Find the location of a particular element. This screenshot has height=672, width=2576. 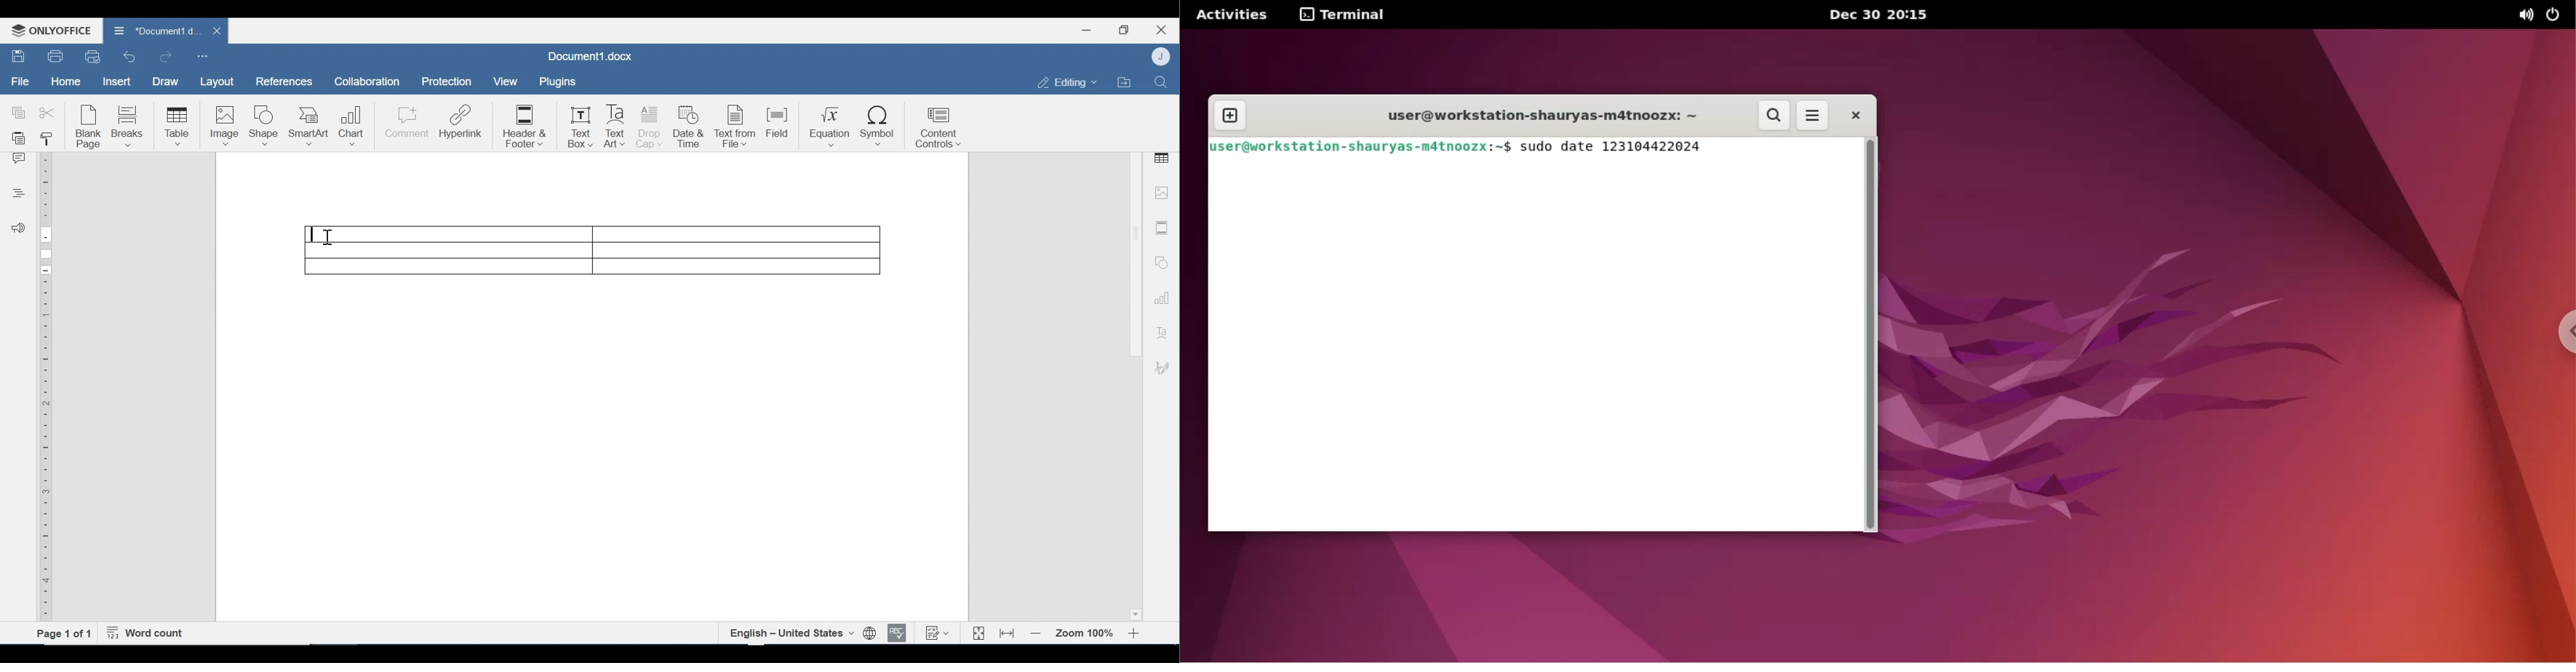

User is located at coordinates (1162, 56).